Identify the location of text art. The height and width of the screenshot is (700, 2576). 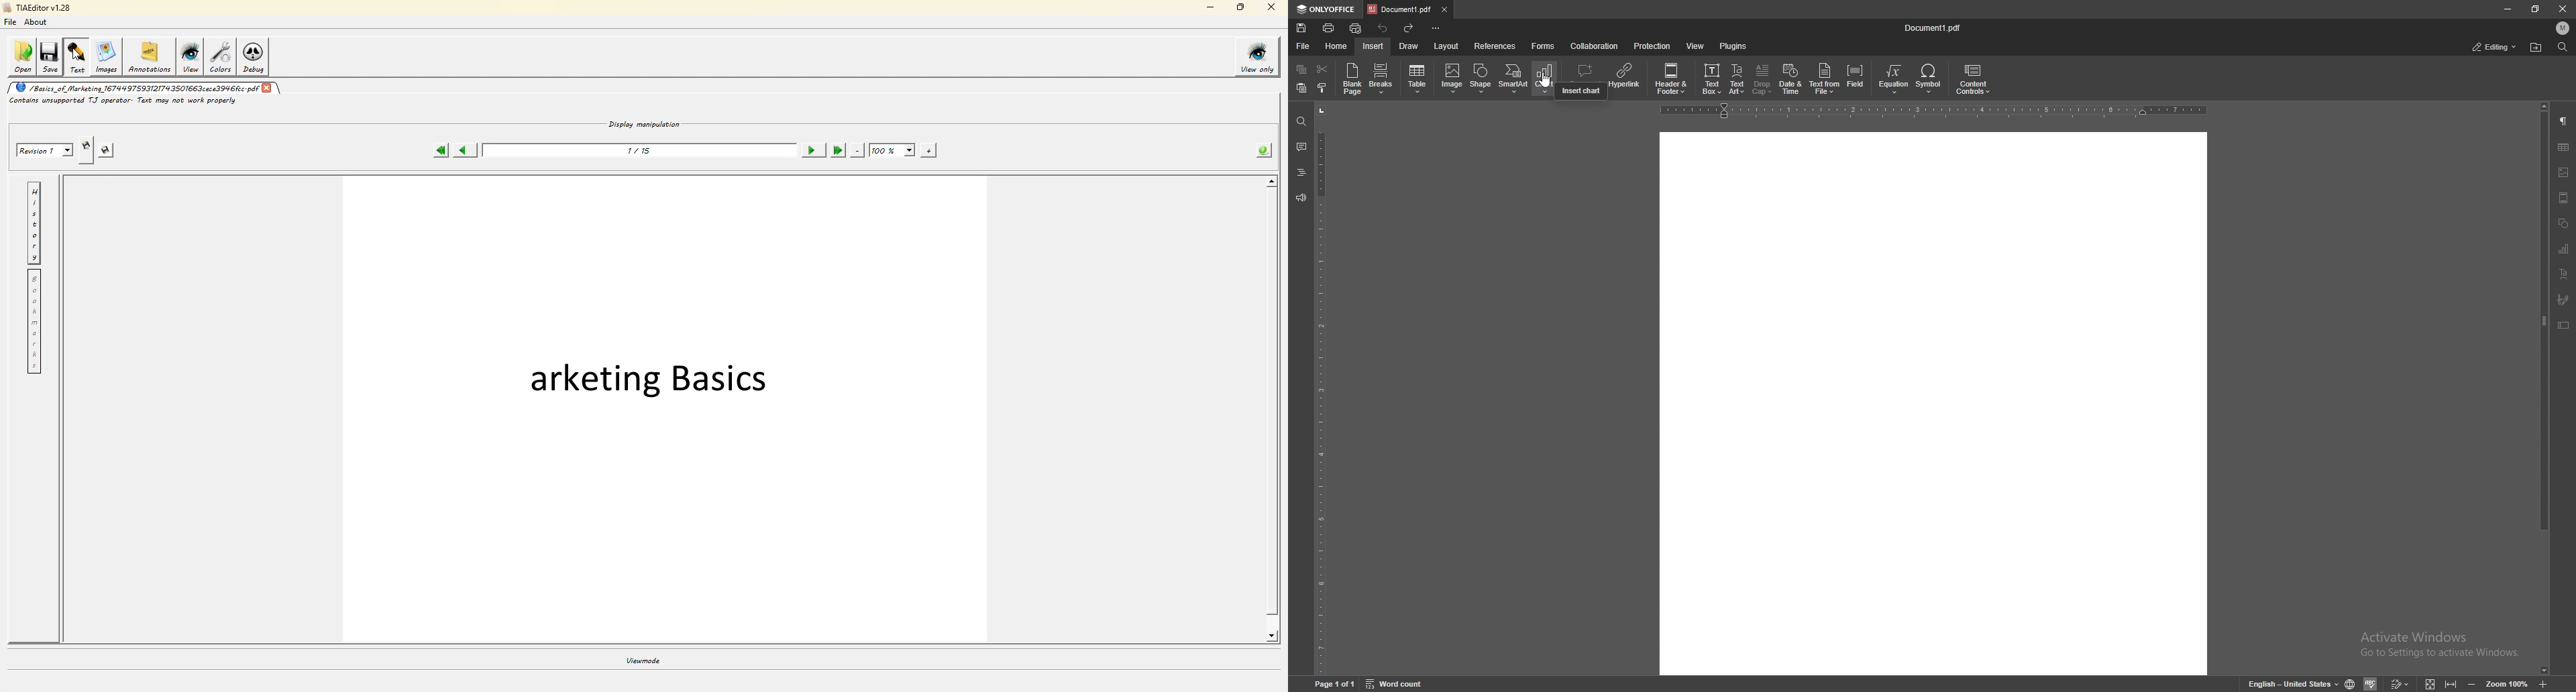
(2564, 274).